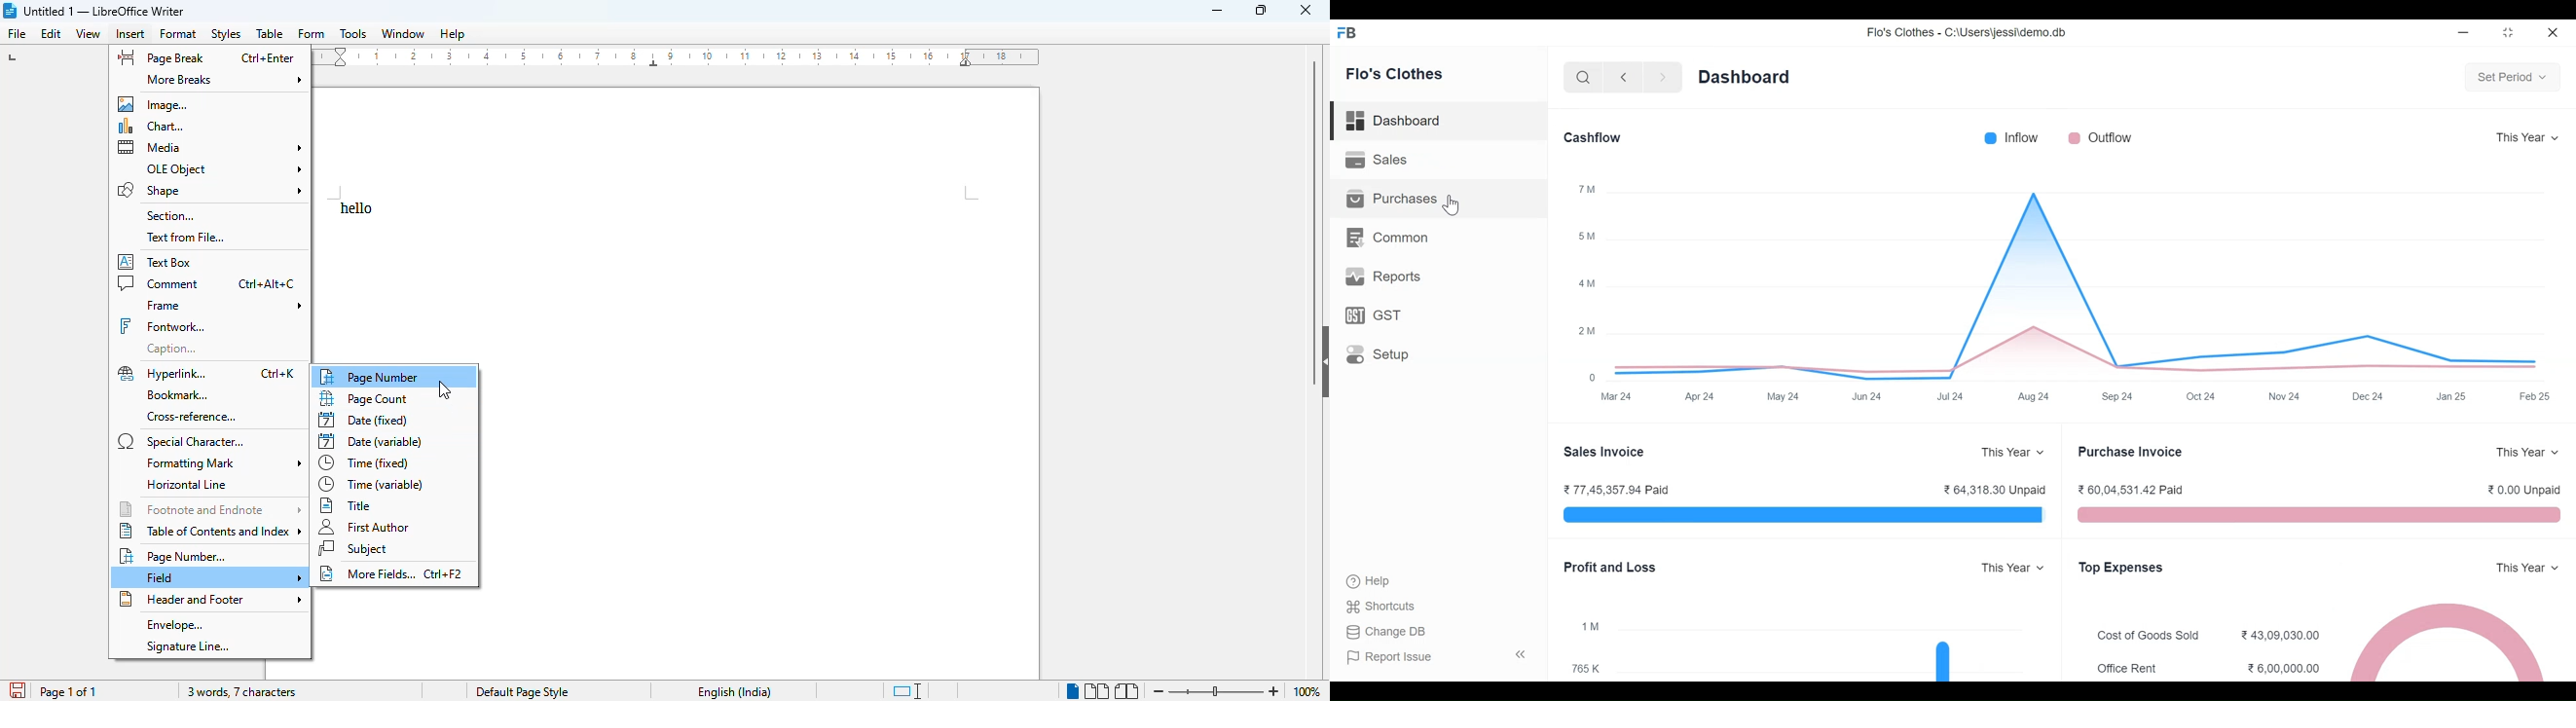 The image size is (2576, 728). What do you see at coordinates (178, 34) in the screenshot?
I see `format` at bounding box center [178, 34].